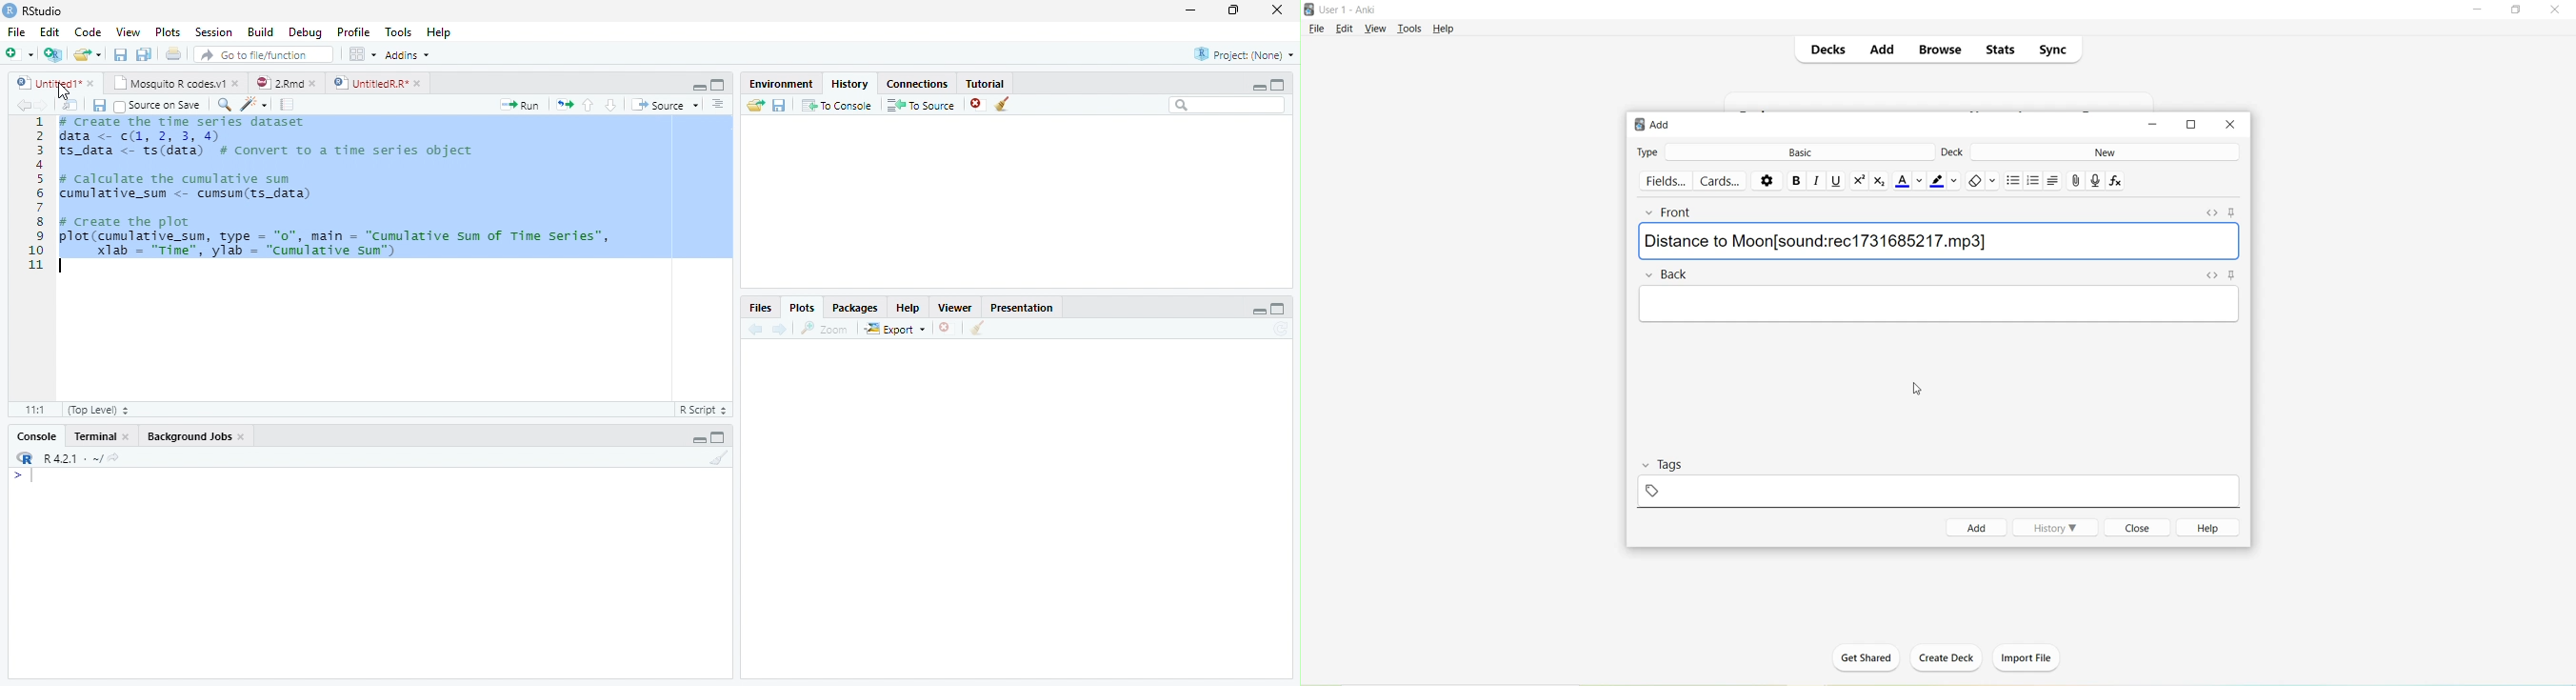 The image size is (2576, 700). Describe the element at coordinates (19, 474) in the screenshot. I see `> ` at that location.